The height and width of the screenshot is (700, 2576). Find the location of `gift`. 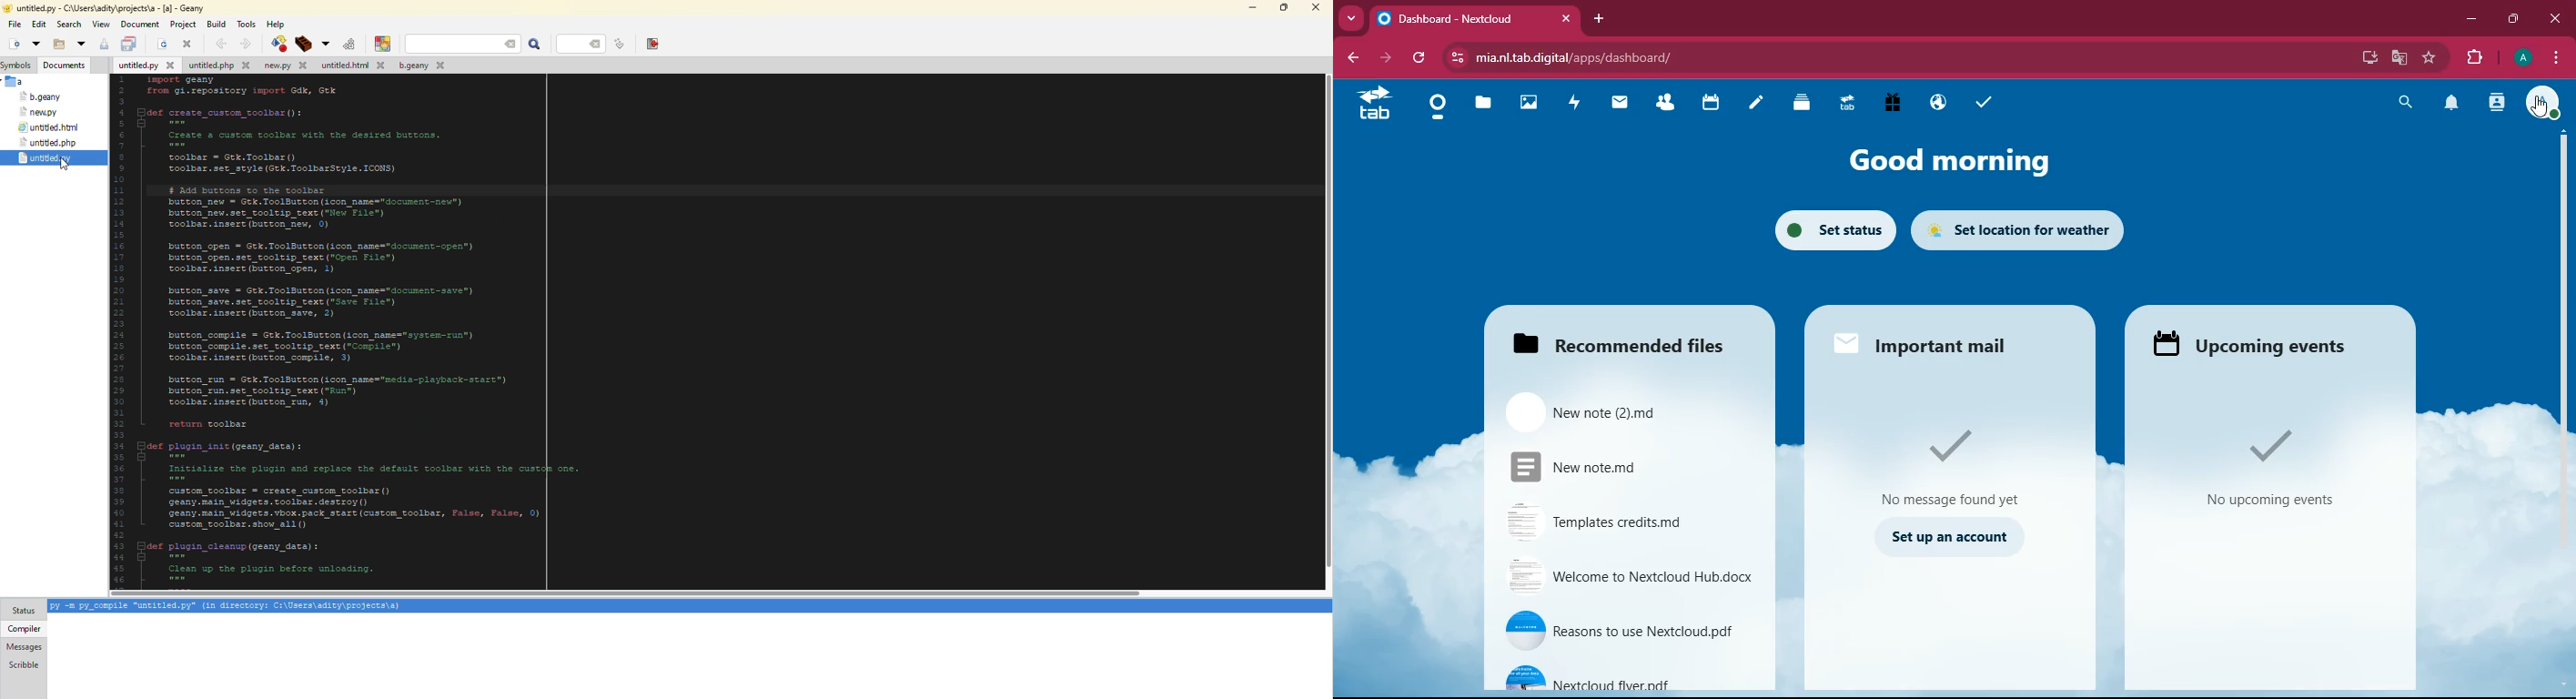

gift is located at coordinates (1894, 105).